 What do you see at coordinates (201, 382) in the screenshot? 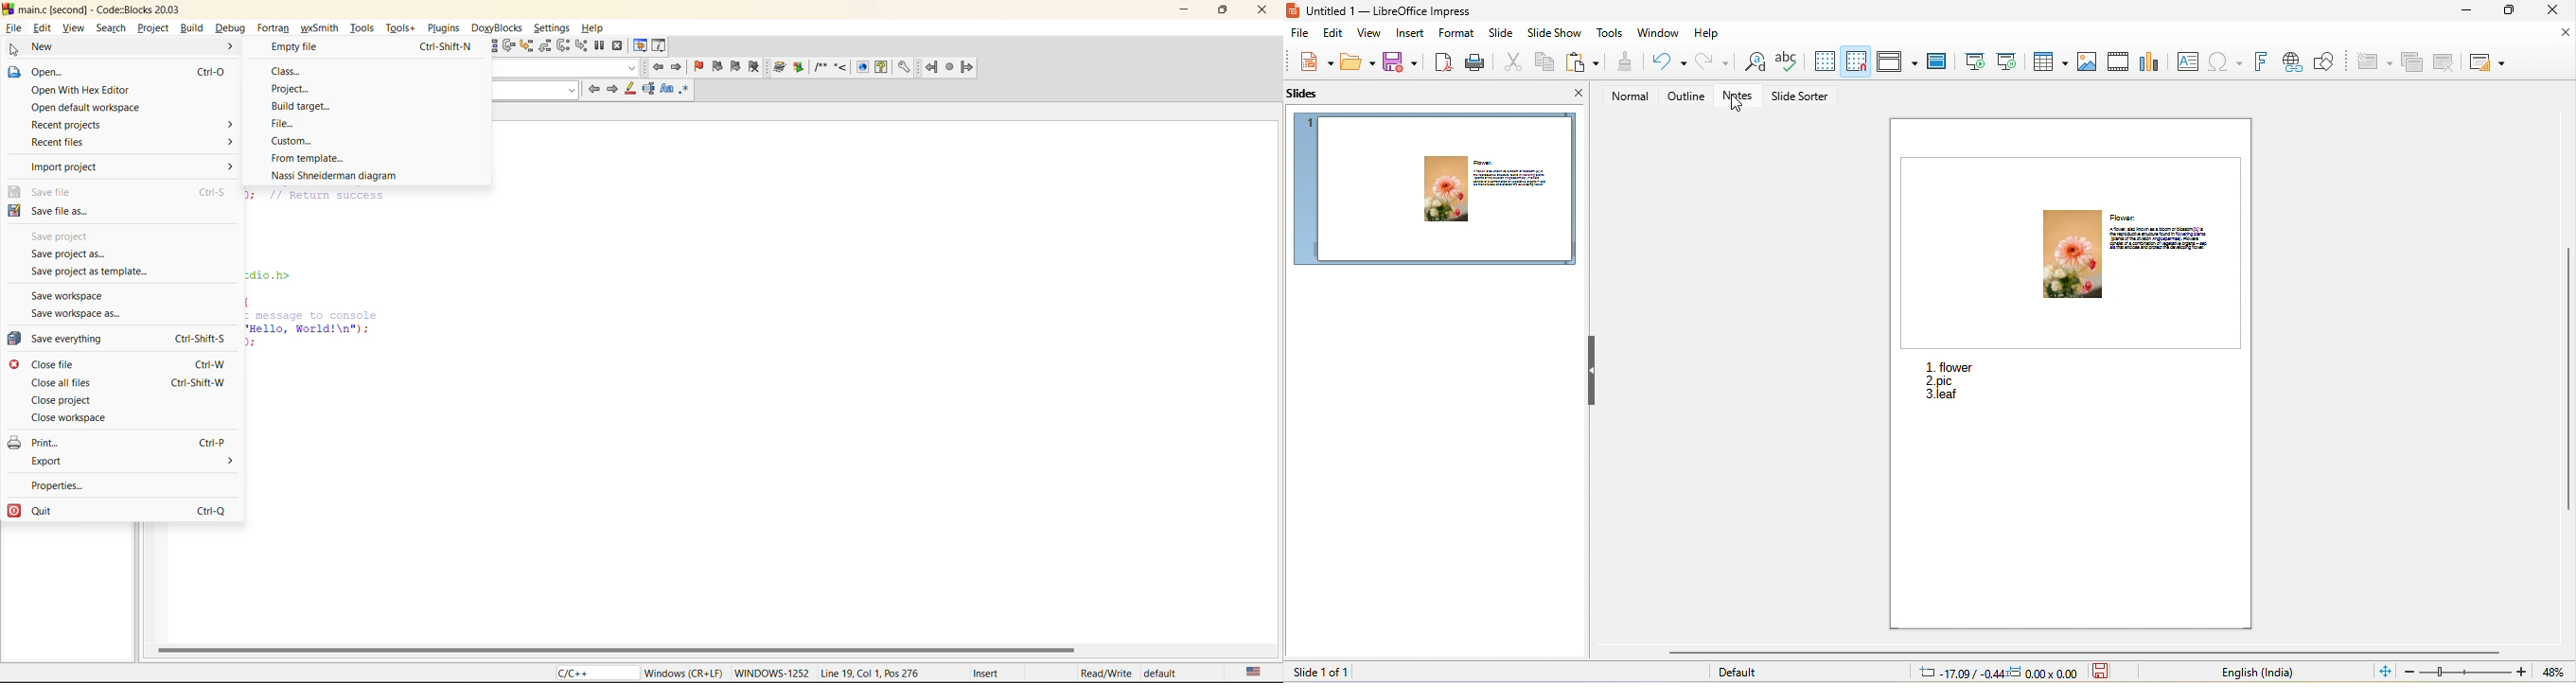
I see `Ctrl-Shift-W` at bounding box center [201, 382].